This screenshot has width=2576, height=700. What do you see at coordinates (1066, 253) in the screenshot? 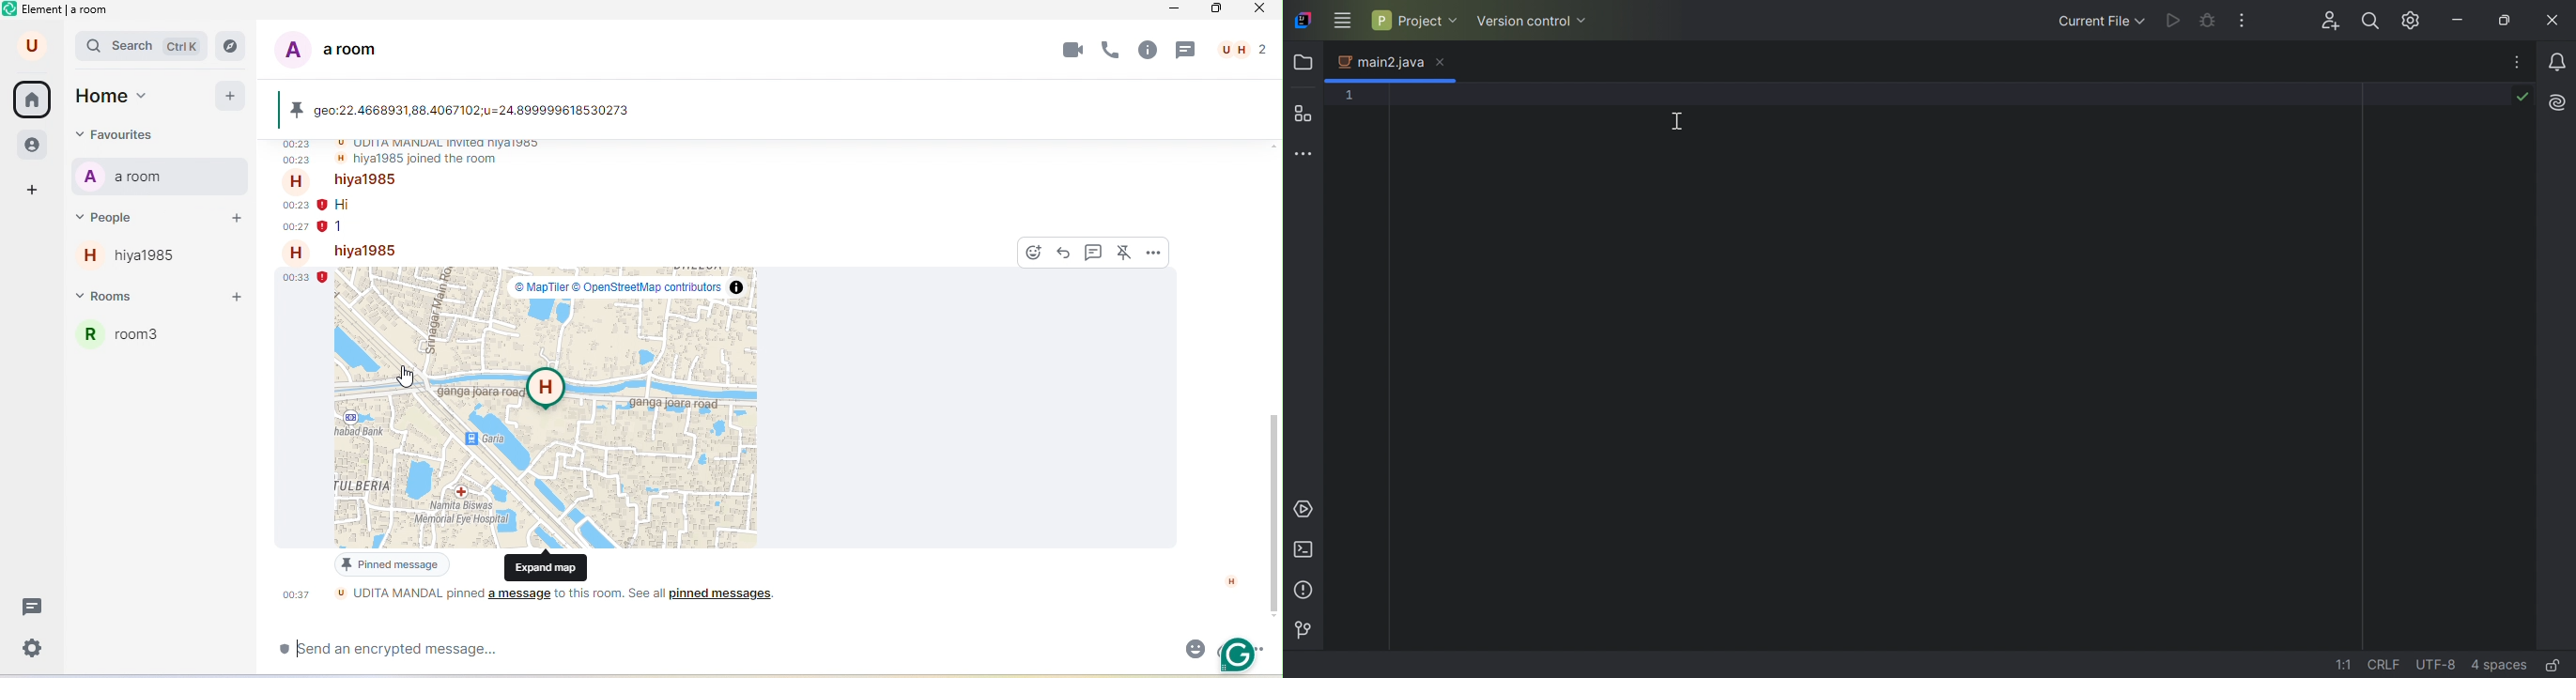
I see `reply` at bounding box center [1066, 253].